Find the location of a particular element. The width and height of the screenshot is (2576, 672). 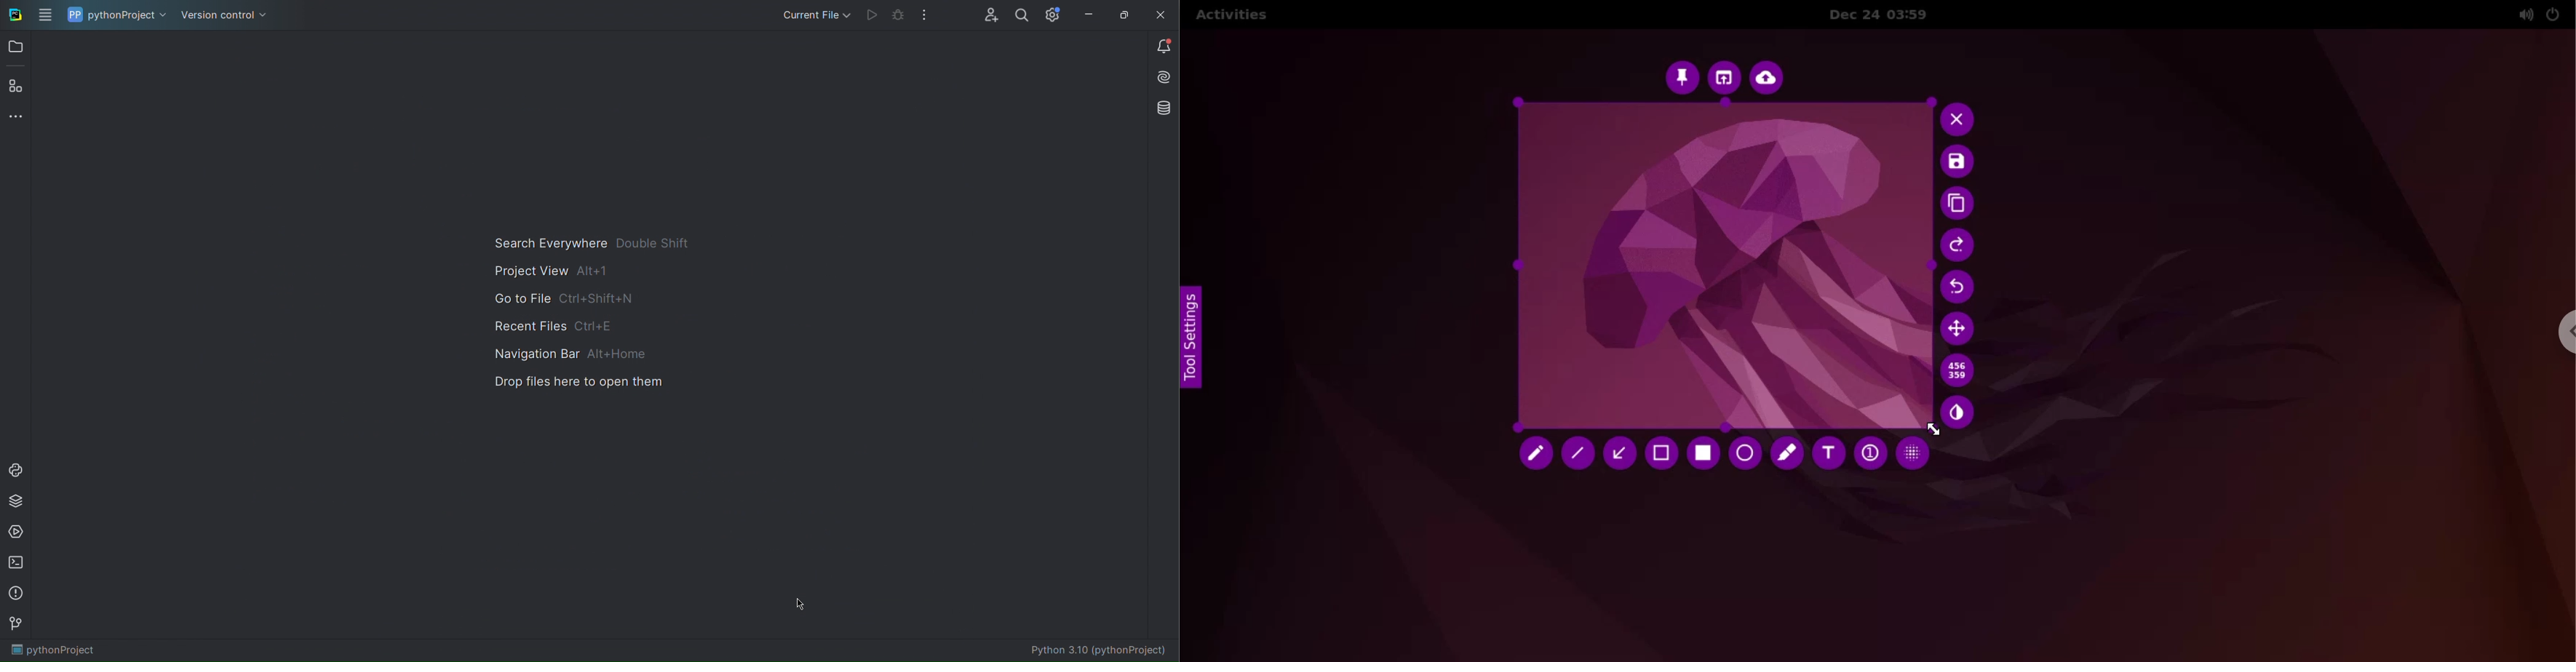

Version Control is located at coordinates (15, 625).